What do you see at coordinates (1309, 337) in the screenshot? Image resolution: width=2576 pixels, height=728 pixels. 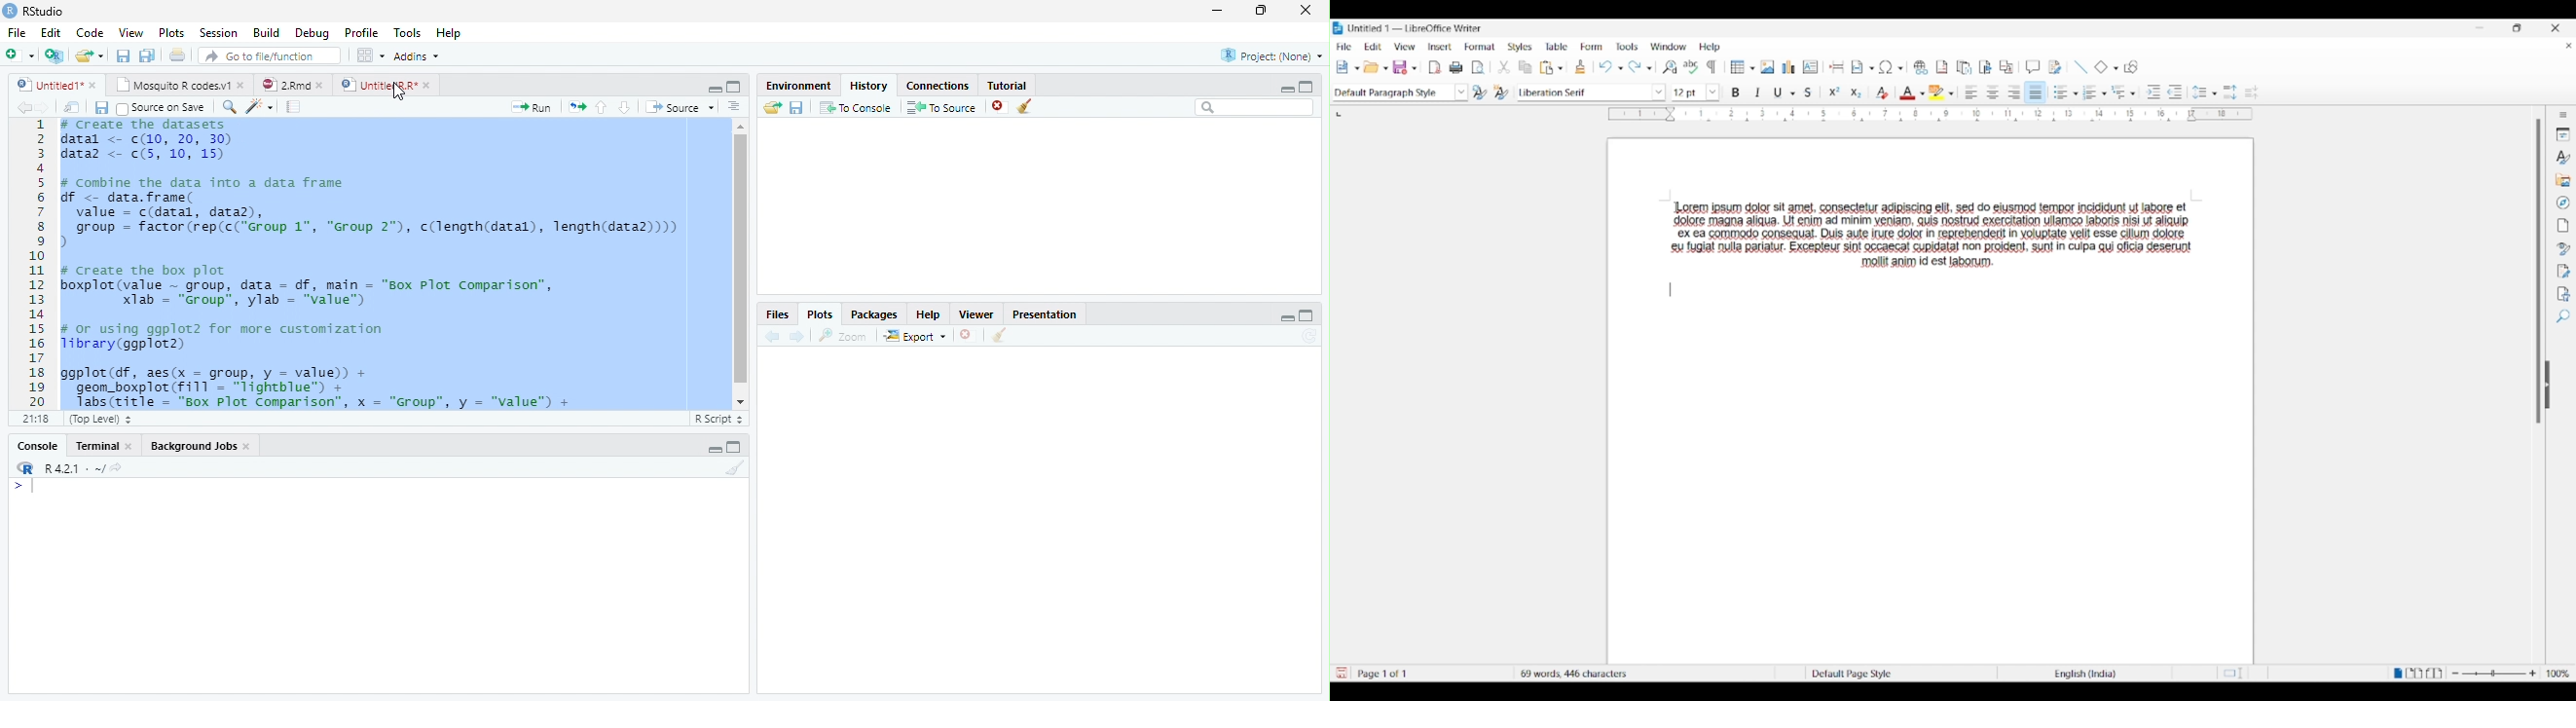 I see `Refresh current plot` at bounding box center [1309, 337].